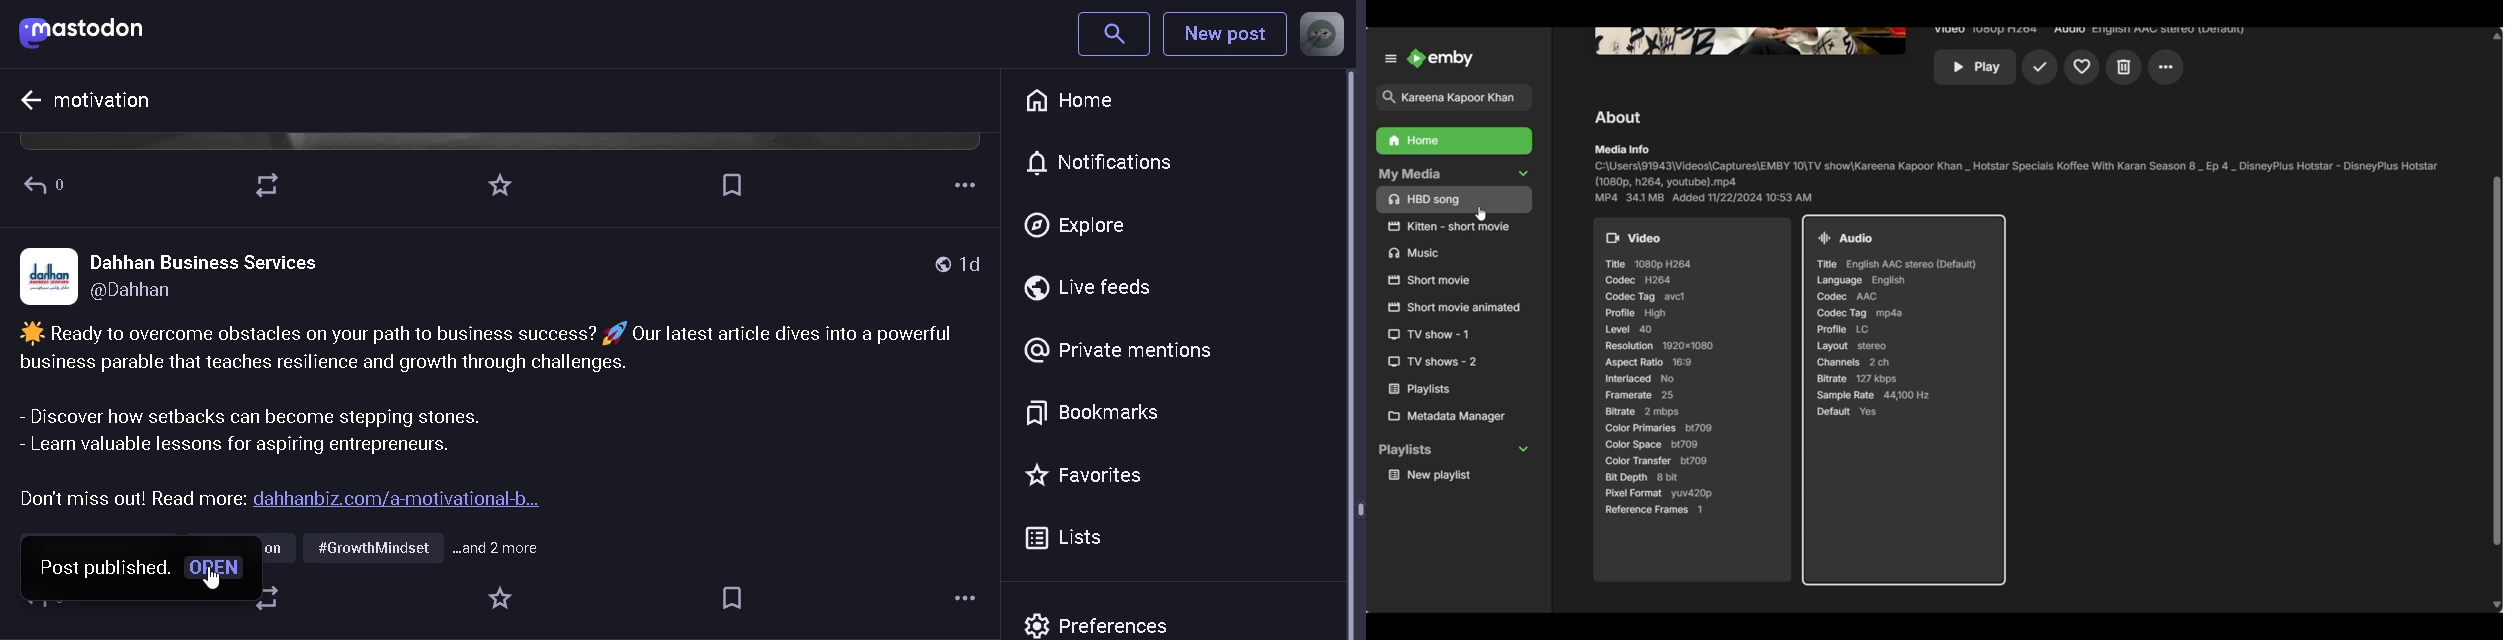 The image size is (2520, 644). Describe the element at coordinates (1092, 411) in the screenshot. I see `bookmarks` at that location.